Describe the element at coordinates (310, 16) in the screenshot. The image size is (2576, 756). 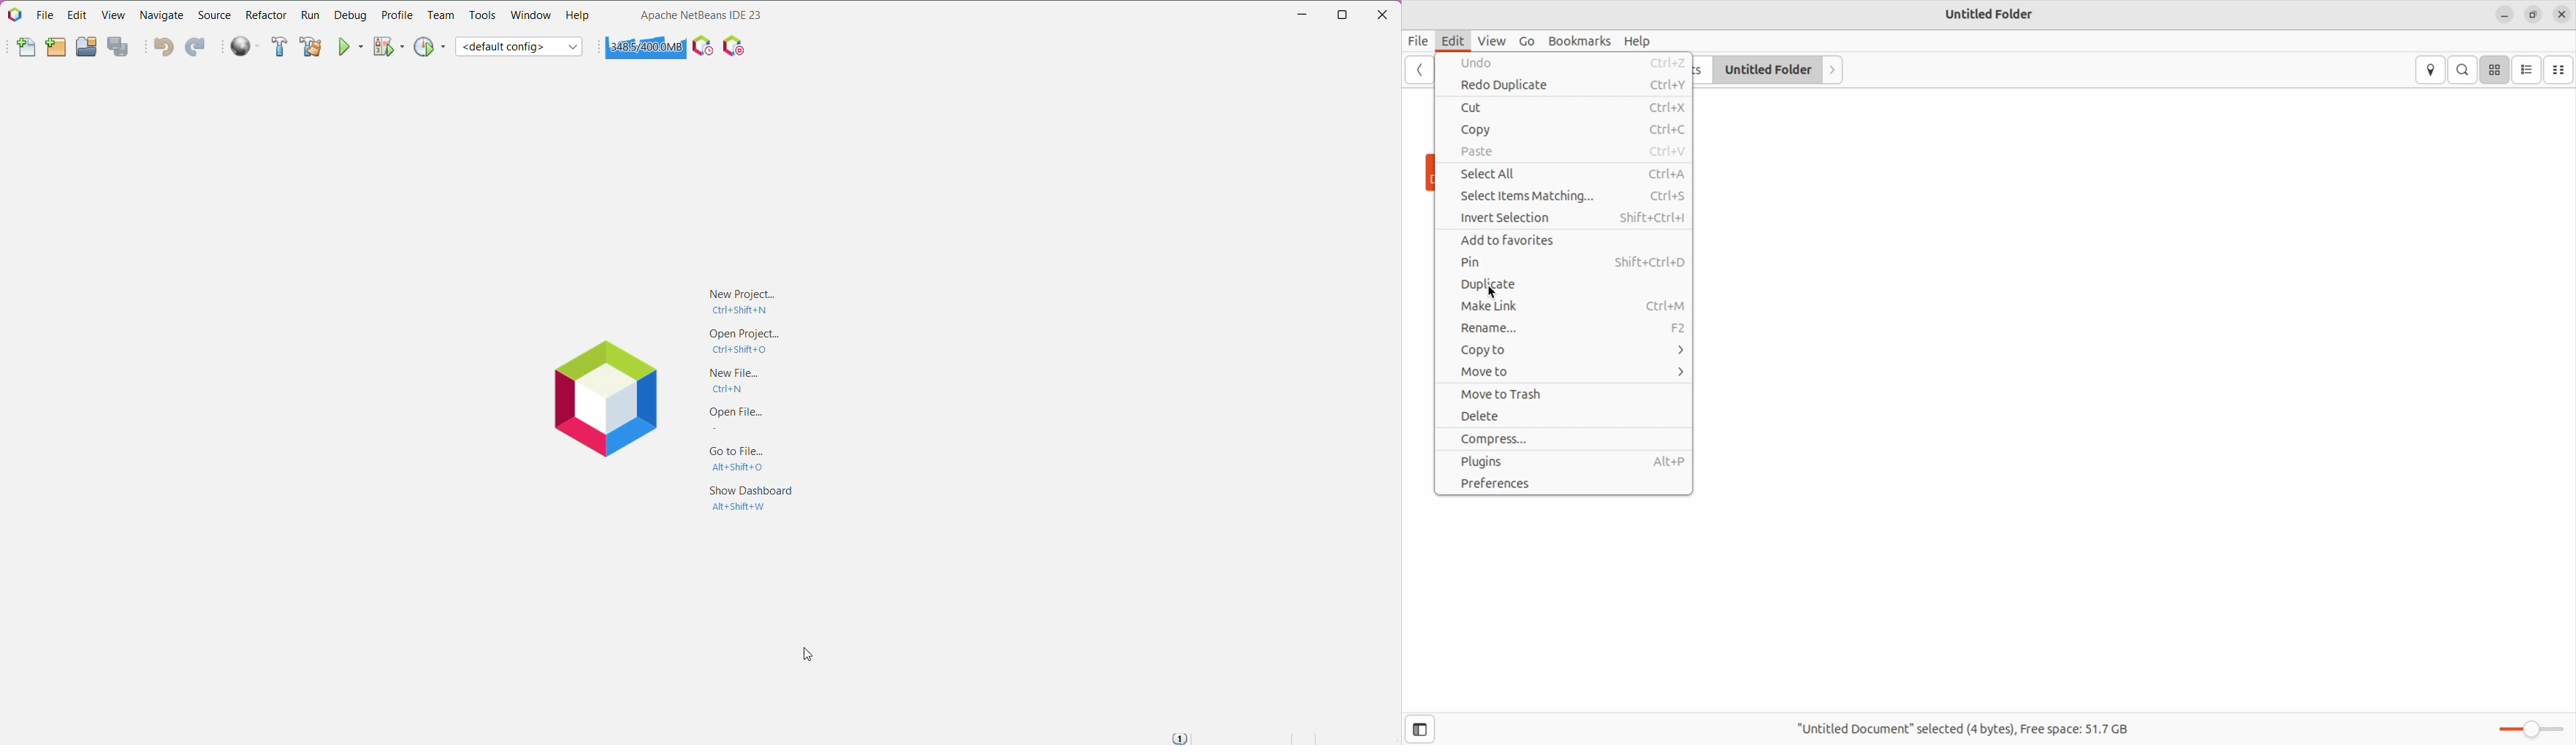
I see `Run` at that location.